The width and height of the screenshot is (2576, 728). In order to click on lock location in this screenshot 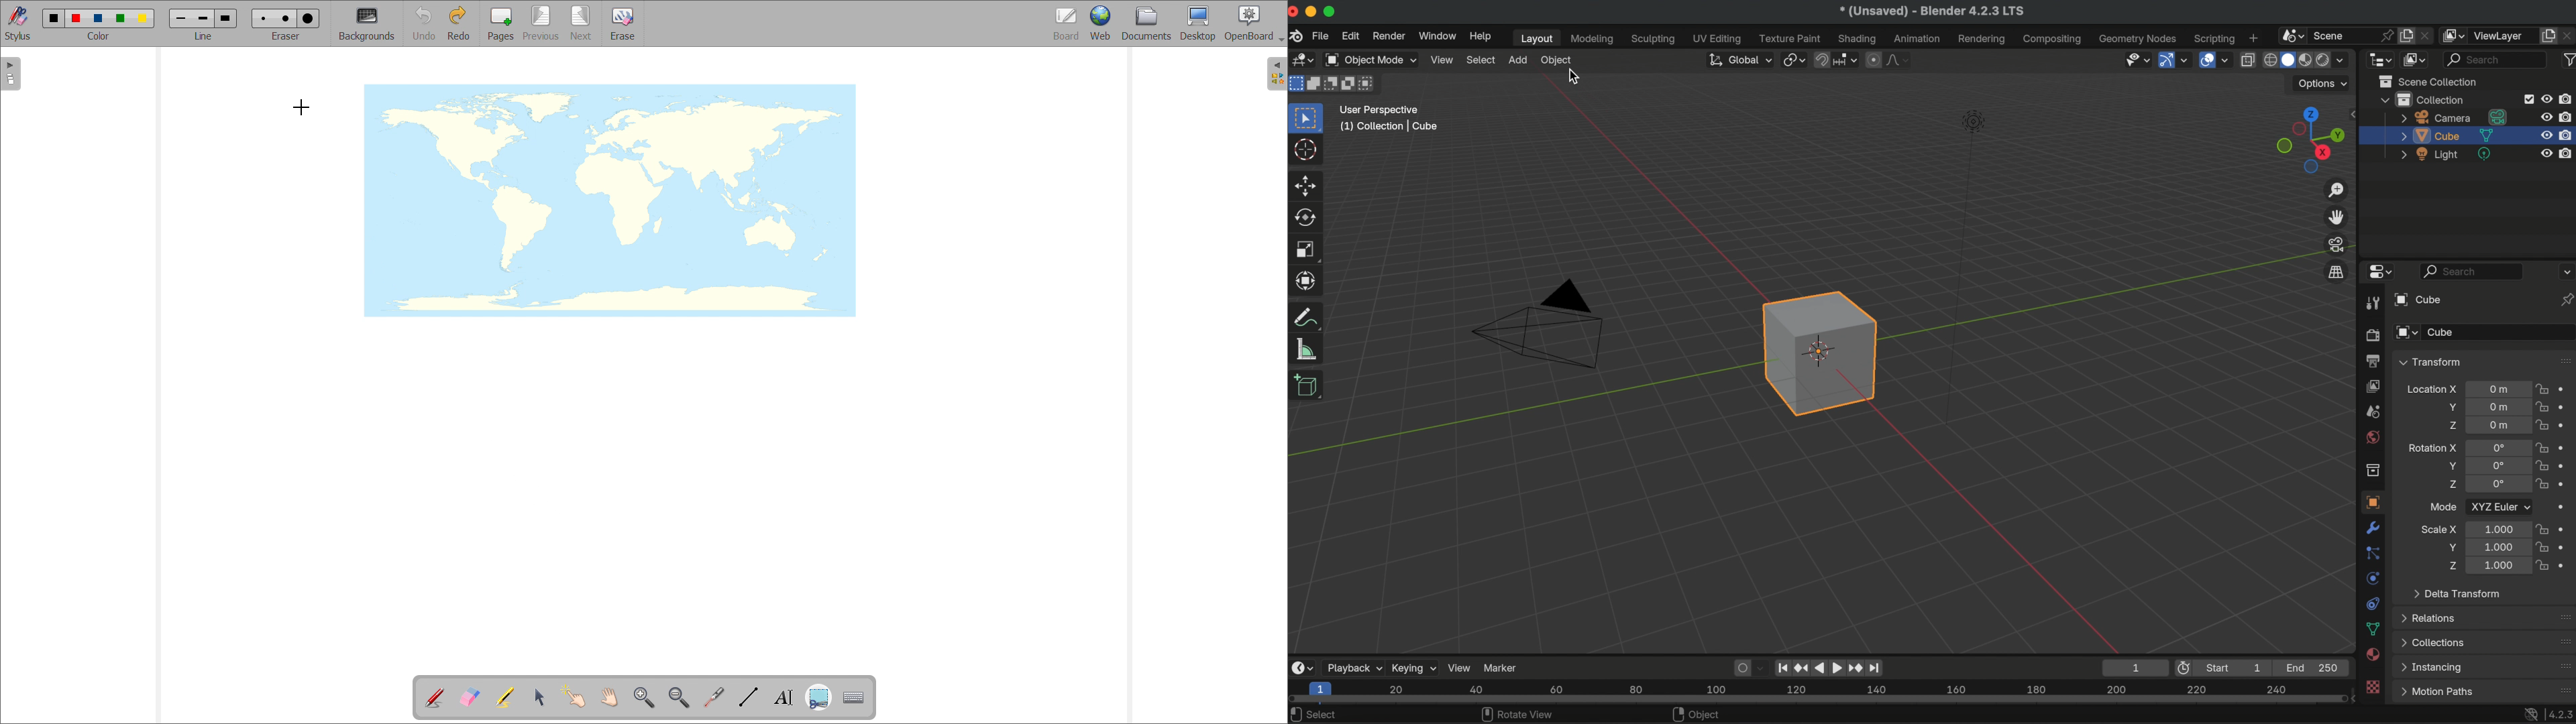, I will do `click(2542, 425)`.